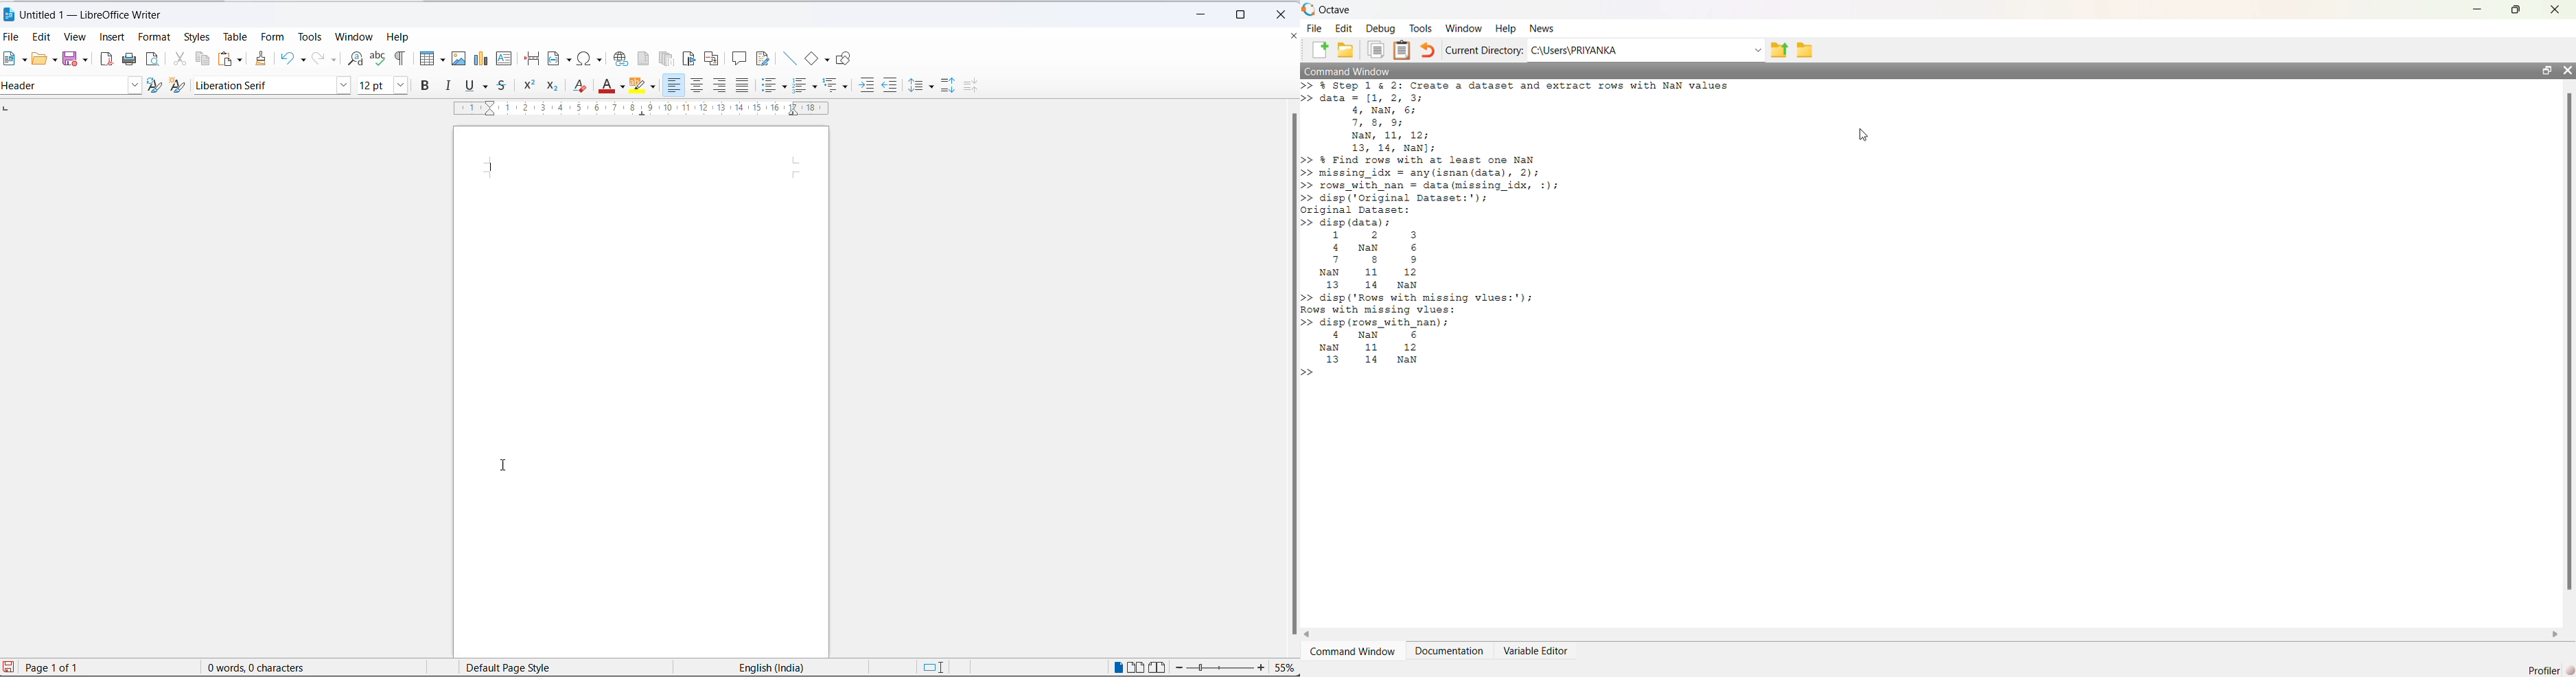 The image size is (2576, 700). I want to click on page style, so click(524, 667).